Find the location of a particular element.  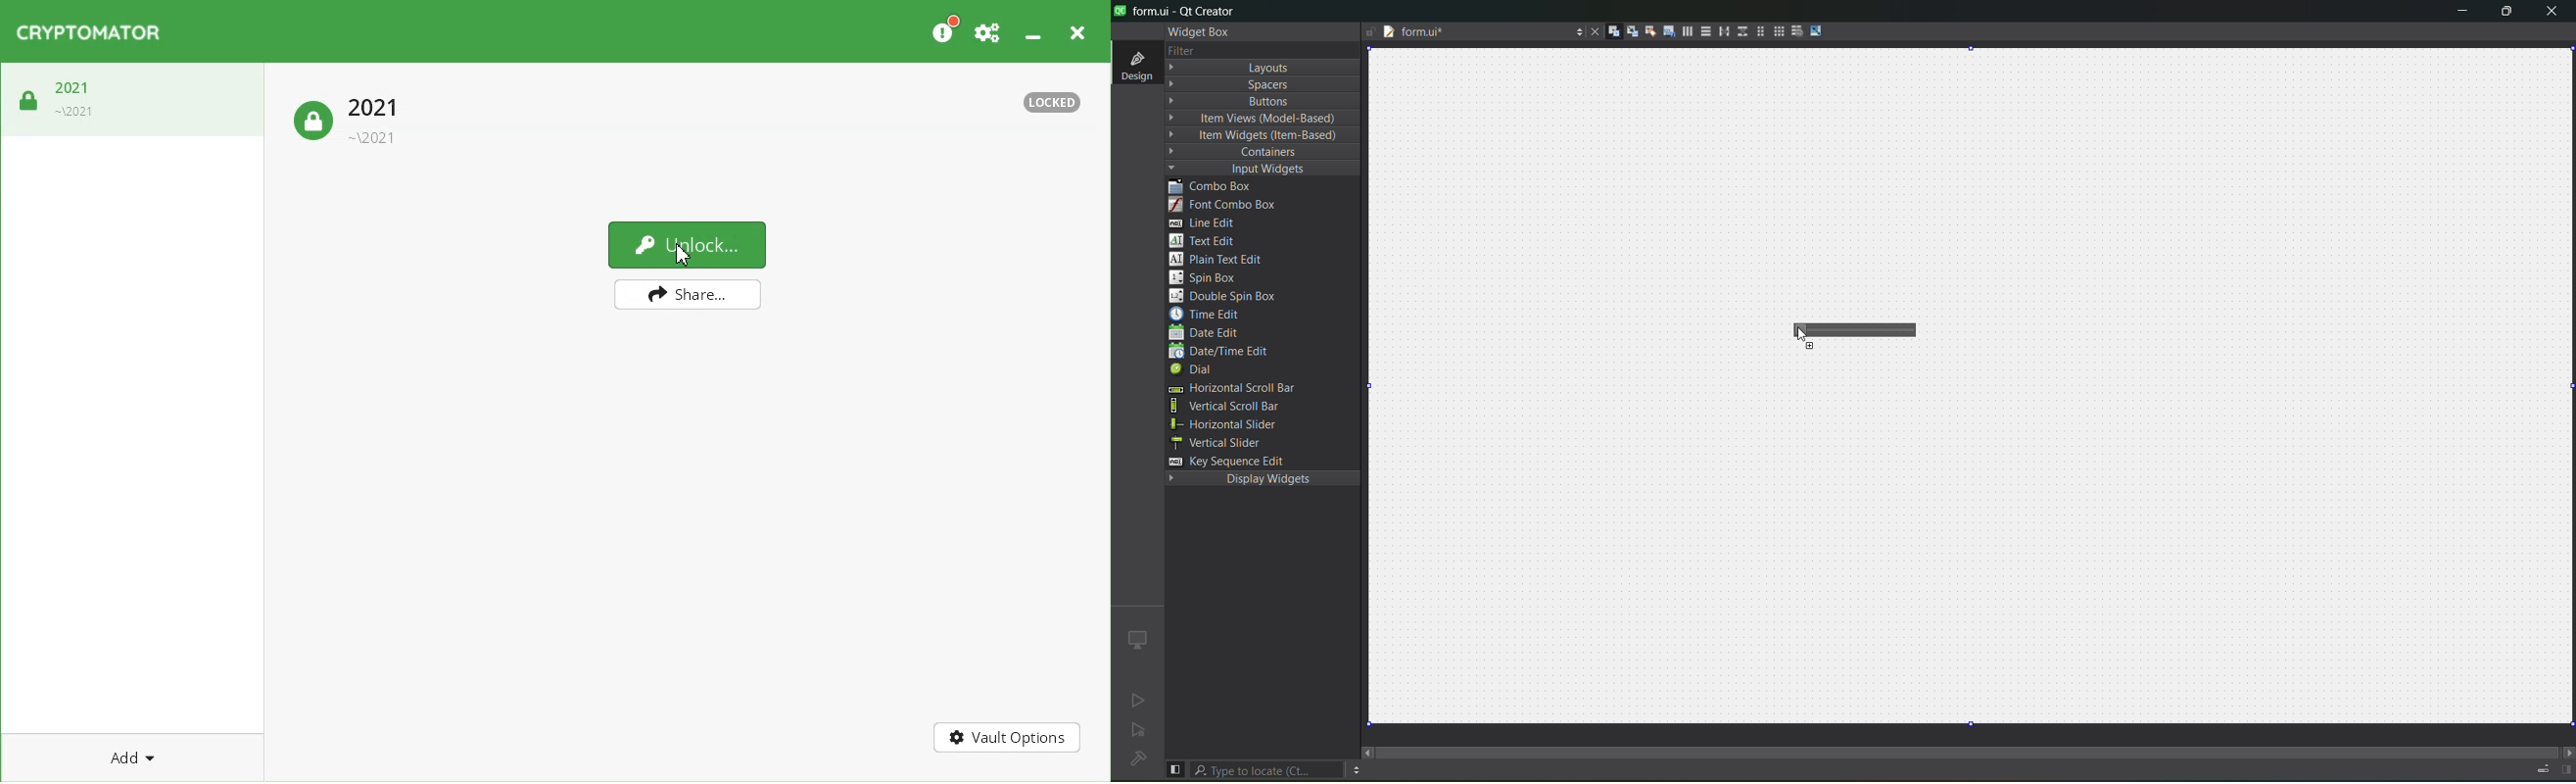

no active project is located at coordinates (1138, 730).